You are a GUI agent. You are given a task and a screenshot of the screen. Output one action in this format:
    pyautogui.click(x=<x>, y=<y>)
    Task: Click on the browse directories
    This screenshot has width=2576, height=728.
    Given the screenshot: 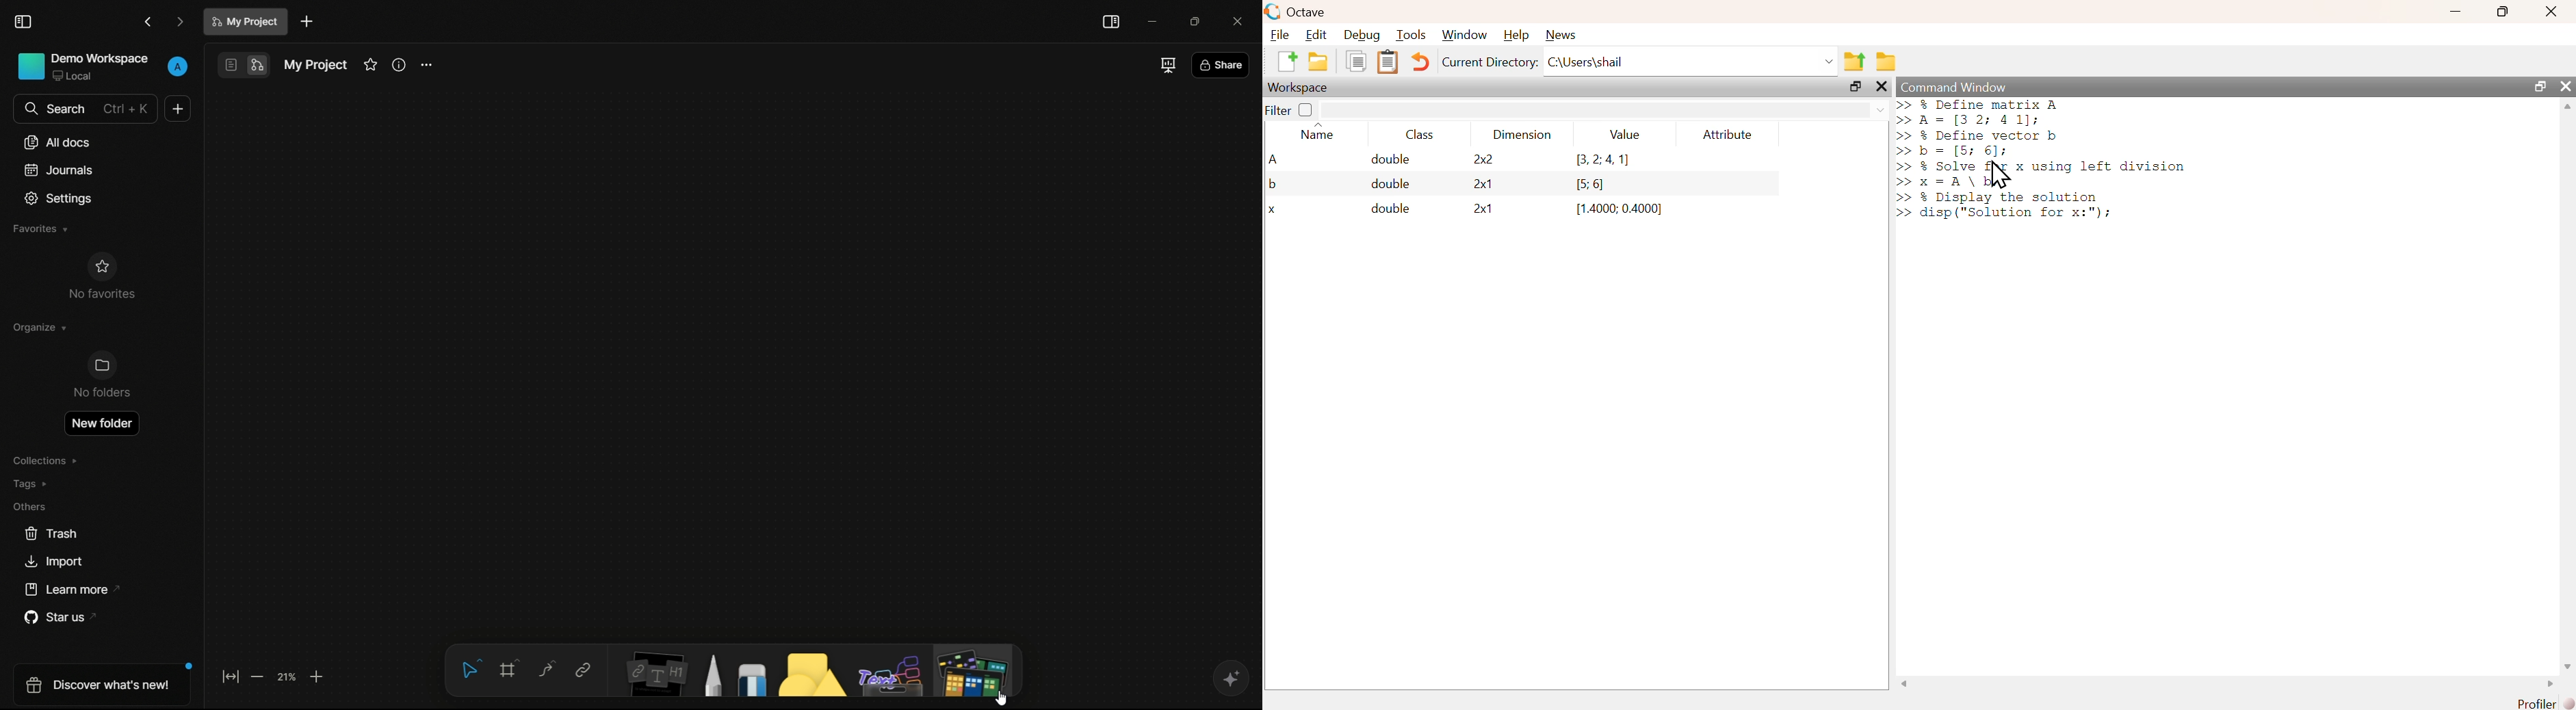 What is the action you would take?
    pyautogui.click(x=1887, y=62)
    